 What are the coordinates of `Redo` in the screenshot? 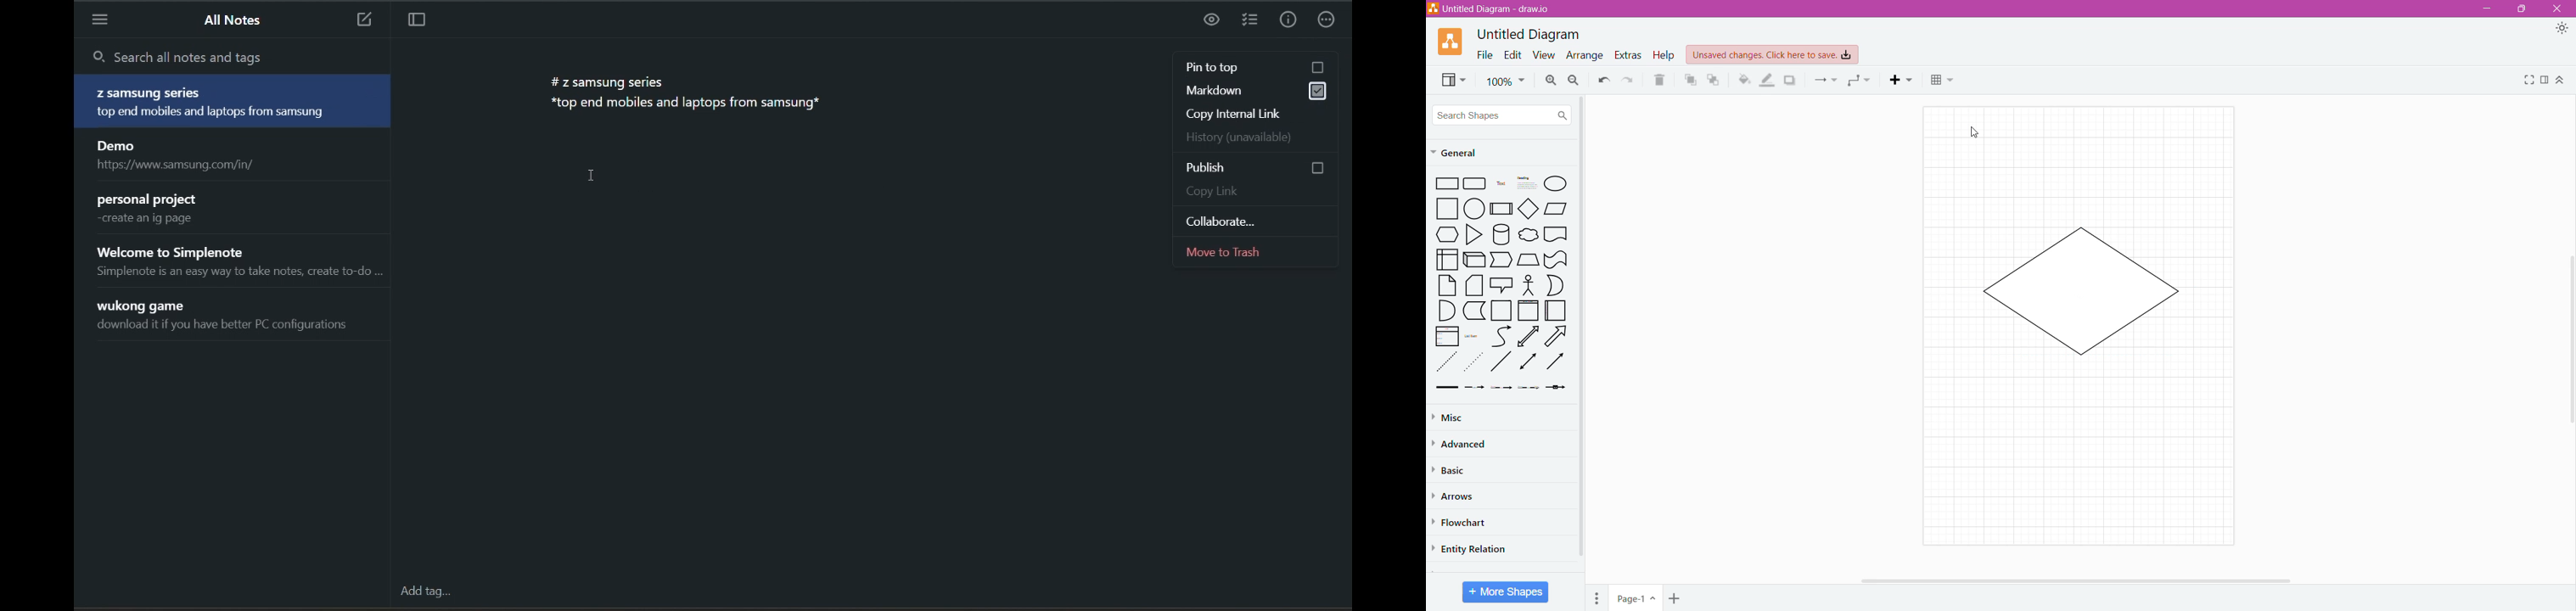 It's located at (1629, 80).